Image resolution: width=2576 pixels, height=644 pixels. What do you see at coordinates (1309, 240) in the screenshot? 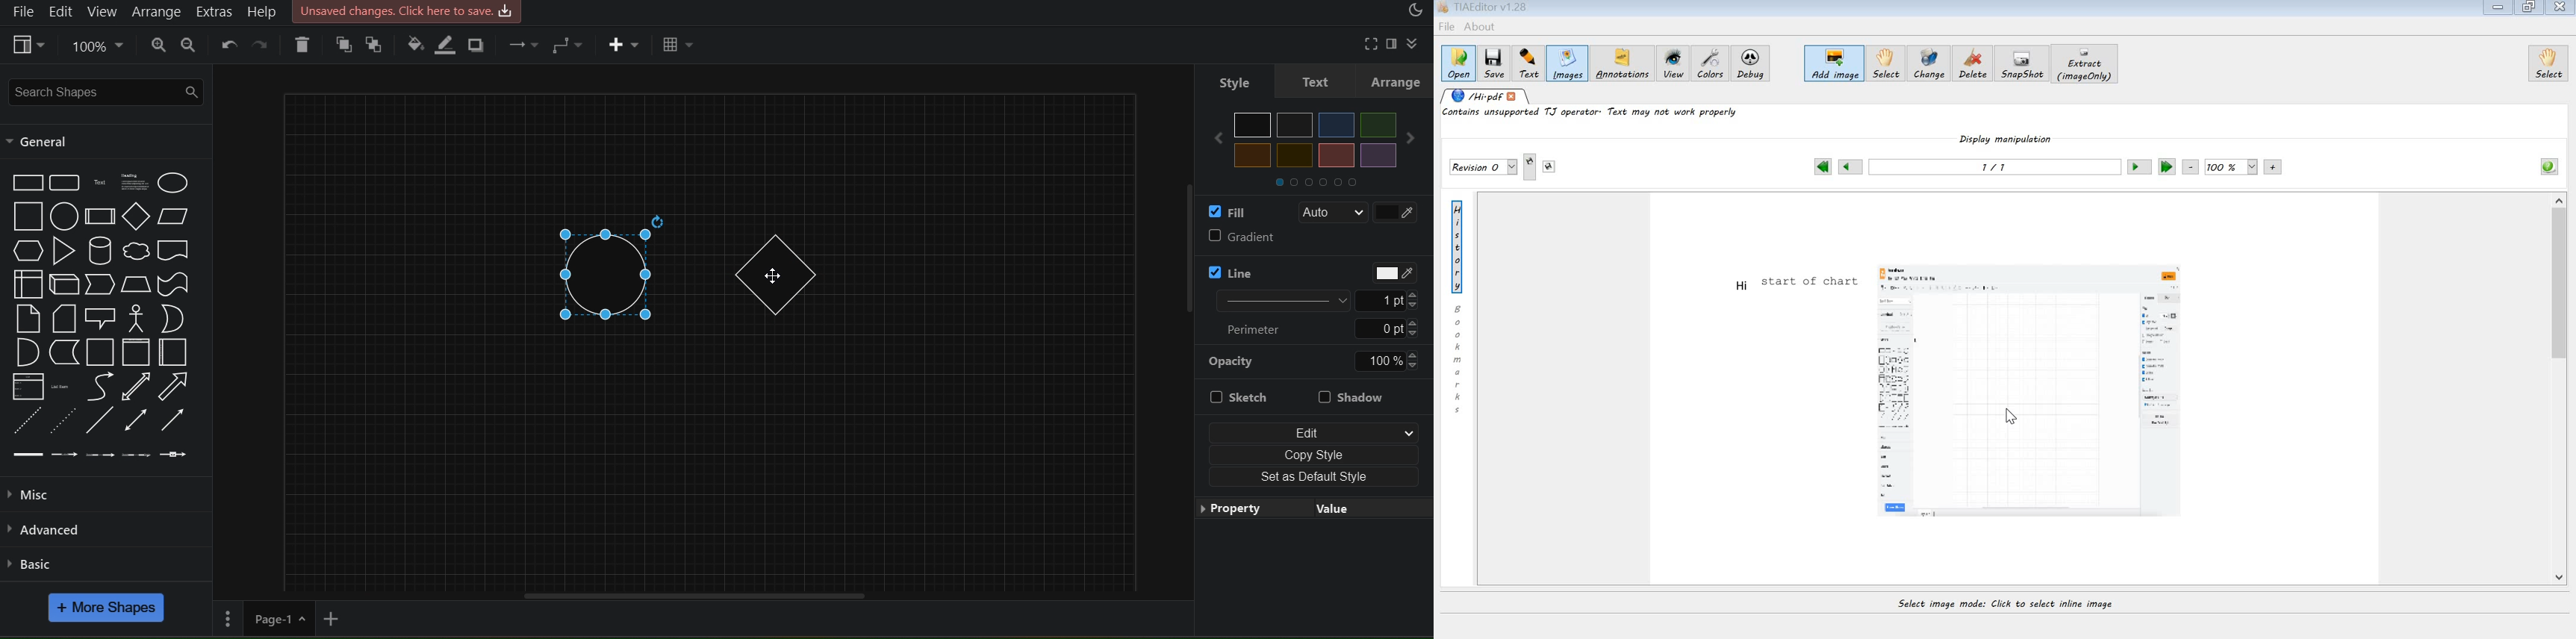
I see `gradient` at bounding box center [1309, 240].